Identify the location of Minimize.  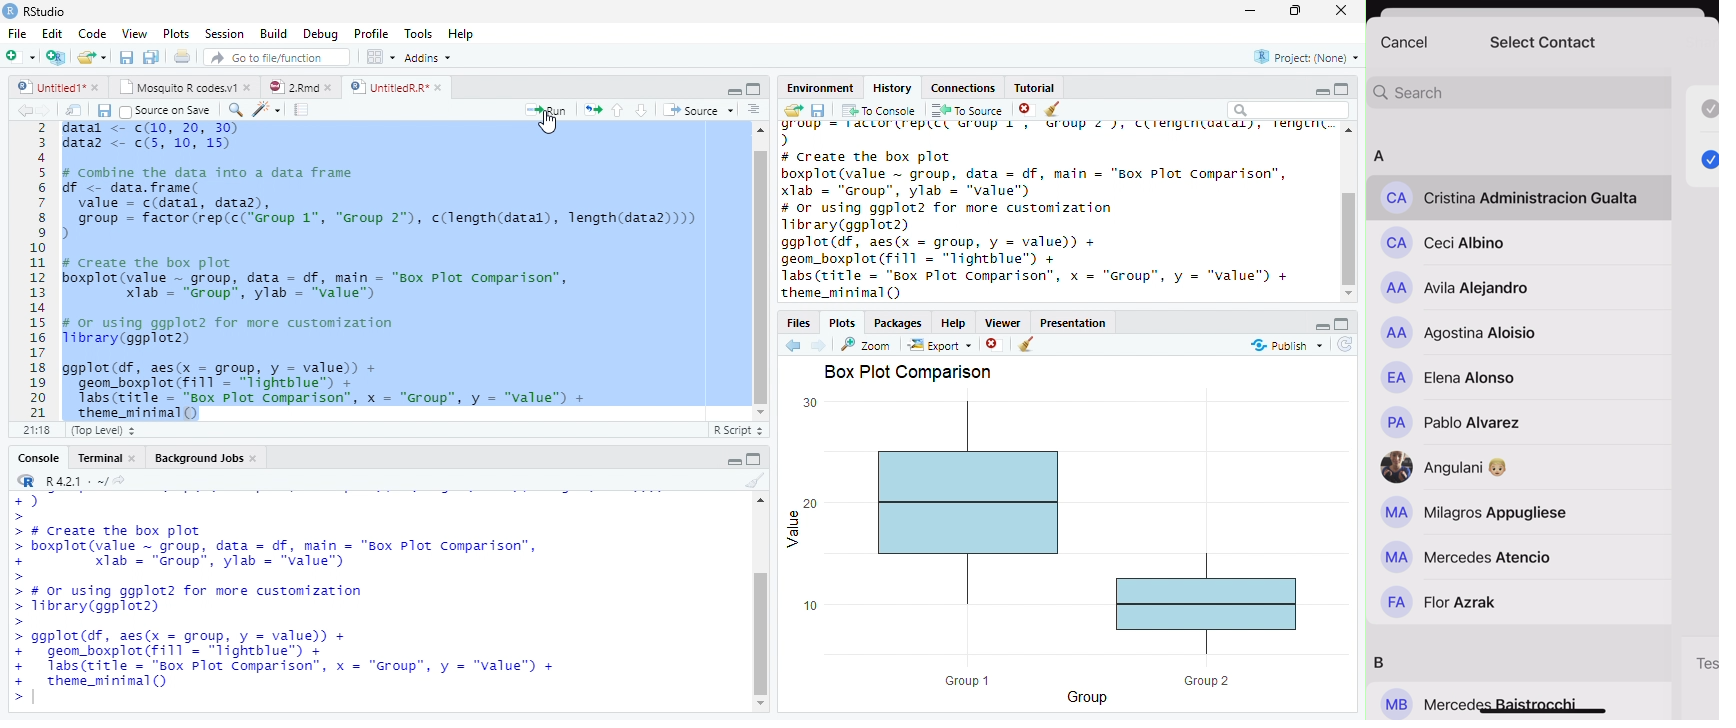
(733, 92).